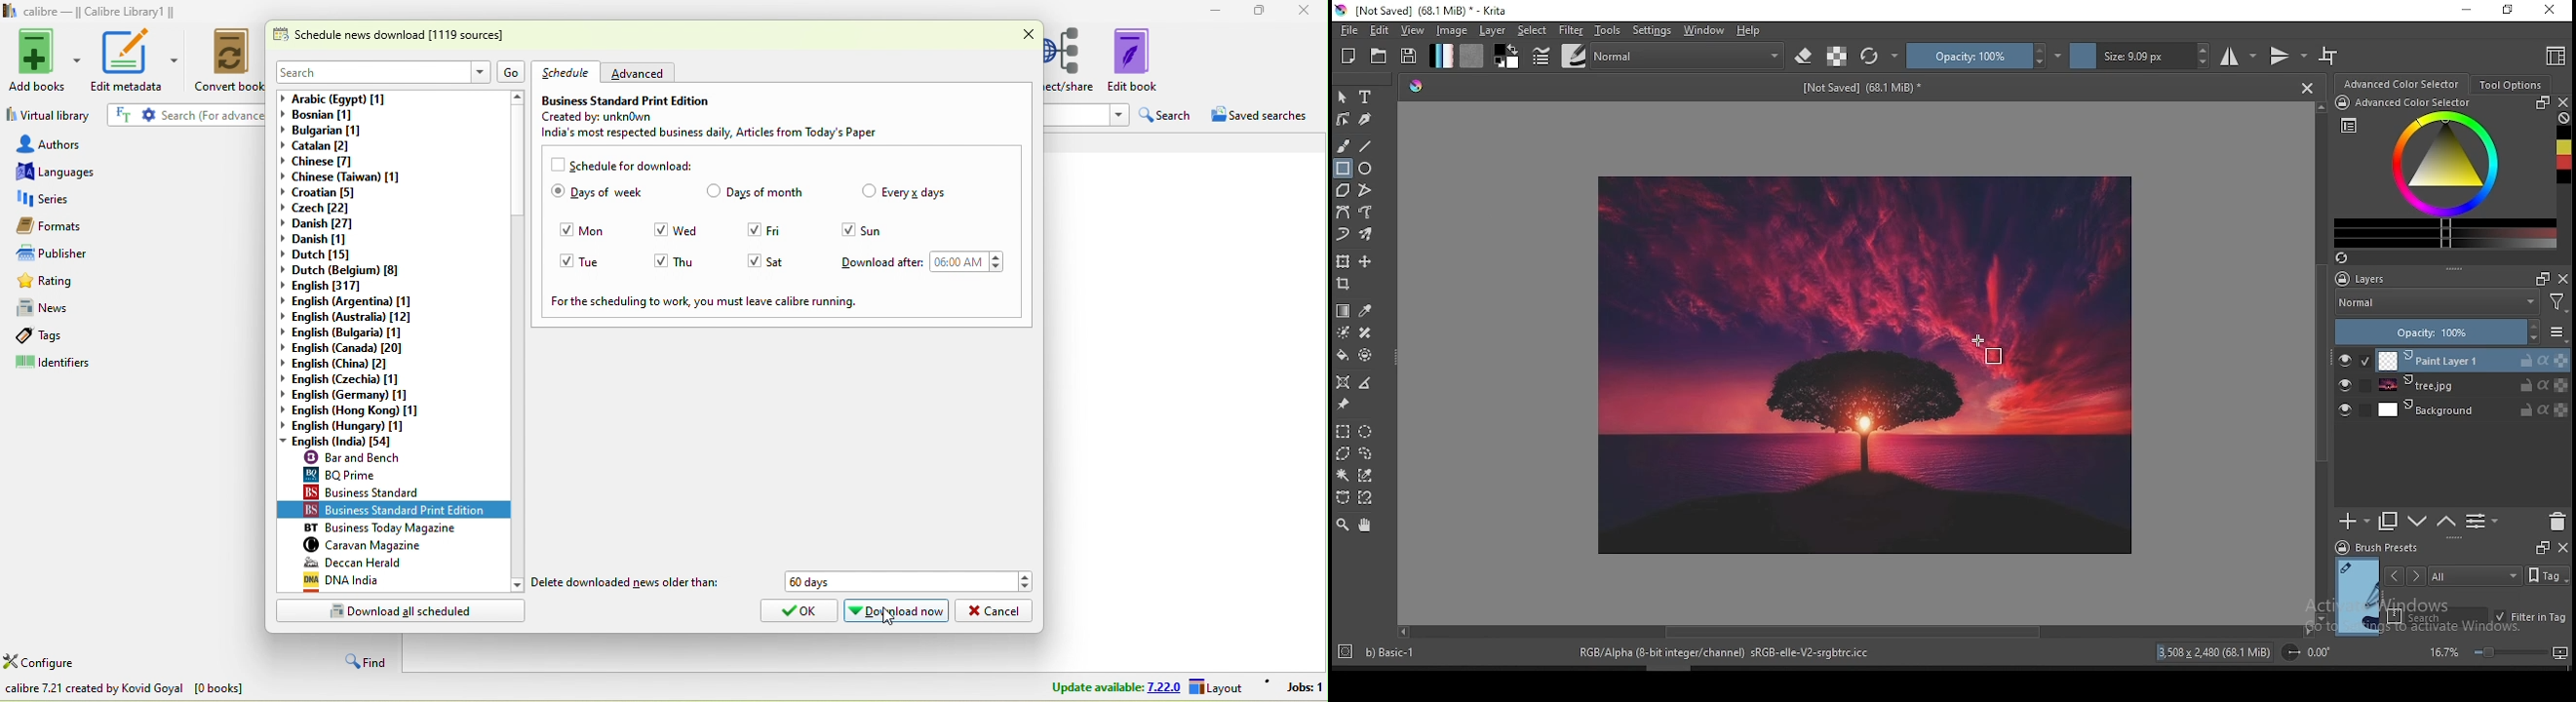 The width and height of the screenshot is (2576, 728). I want to click on formats, so click(135, 227).